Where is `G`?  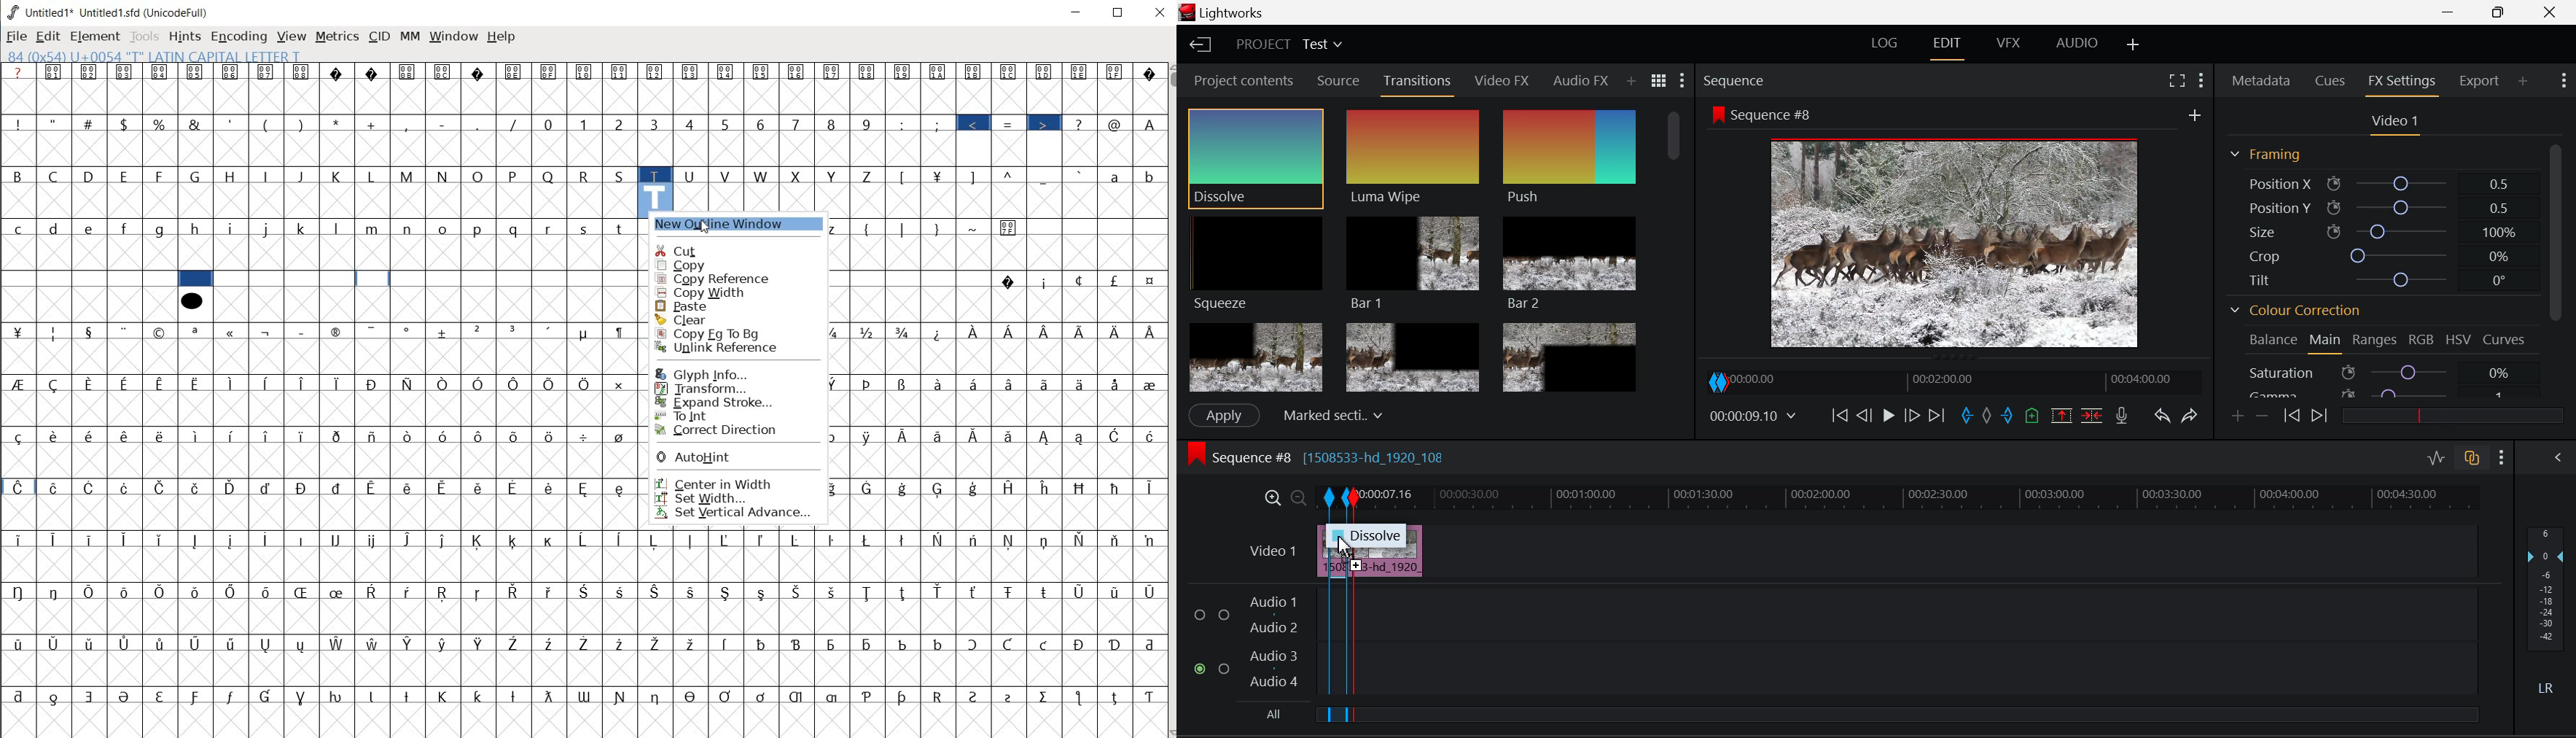 G is located at coordinates (196, 177).